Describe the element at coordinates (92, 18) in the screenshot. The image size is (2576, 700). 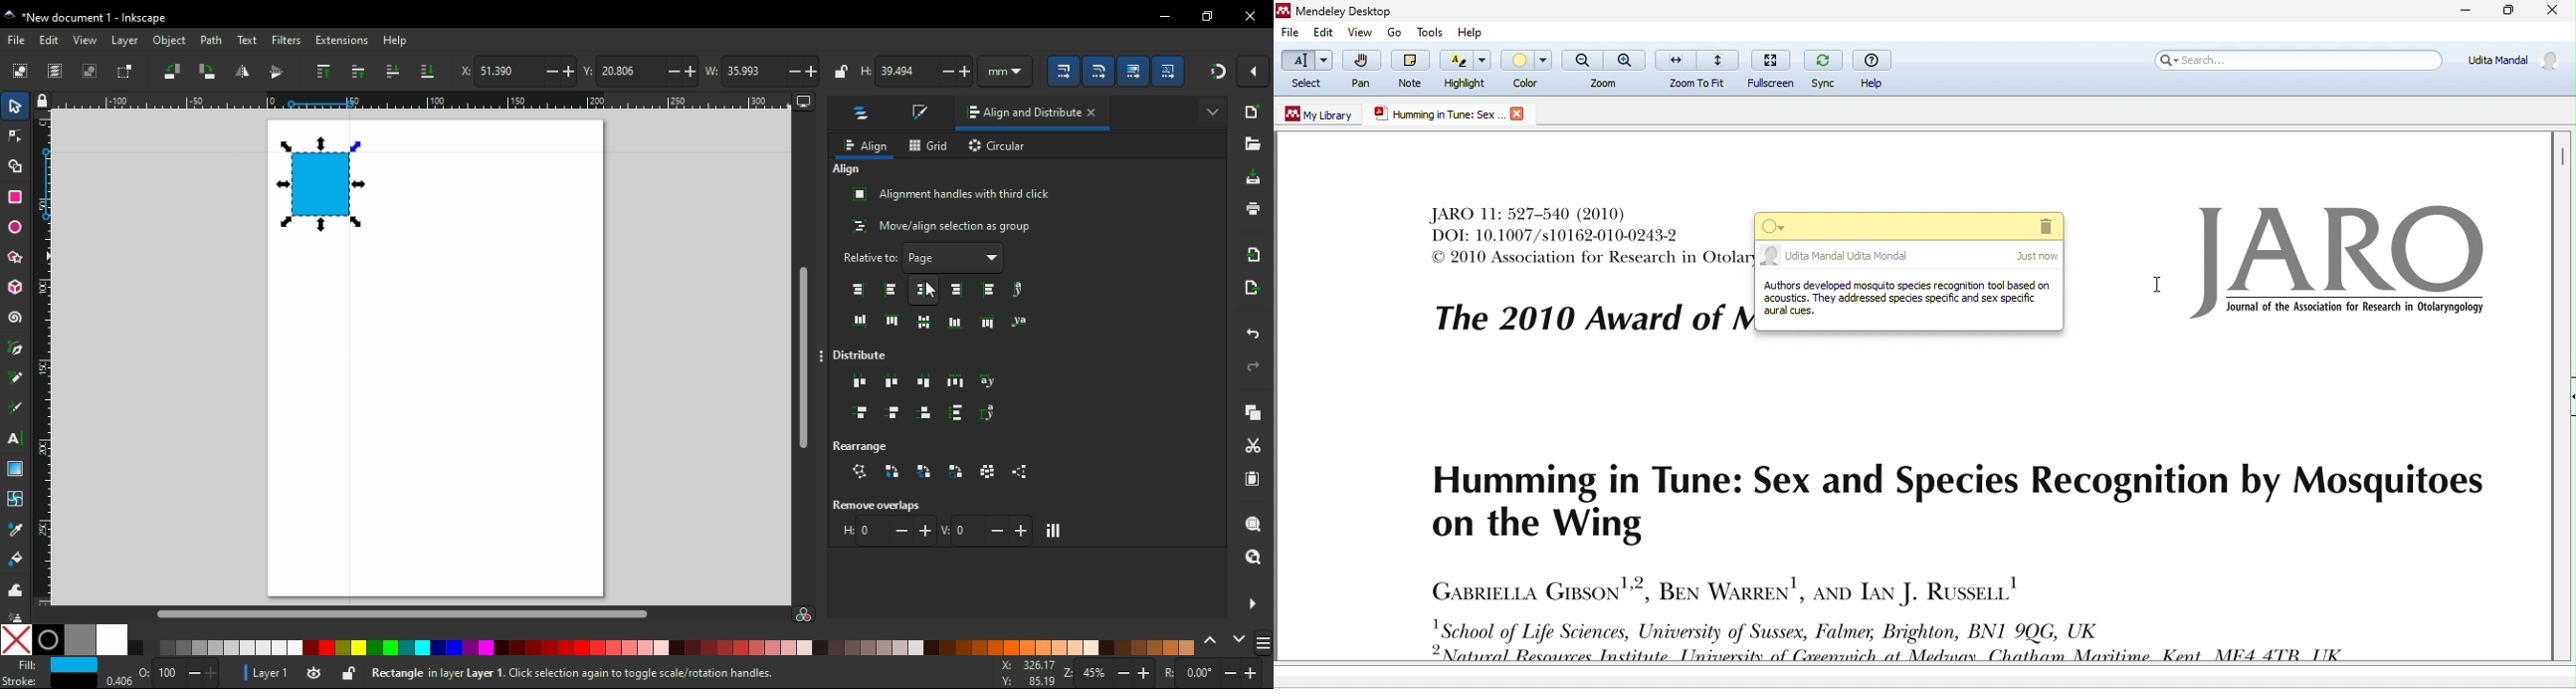
I see `icon and file name` at that location.